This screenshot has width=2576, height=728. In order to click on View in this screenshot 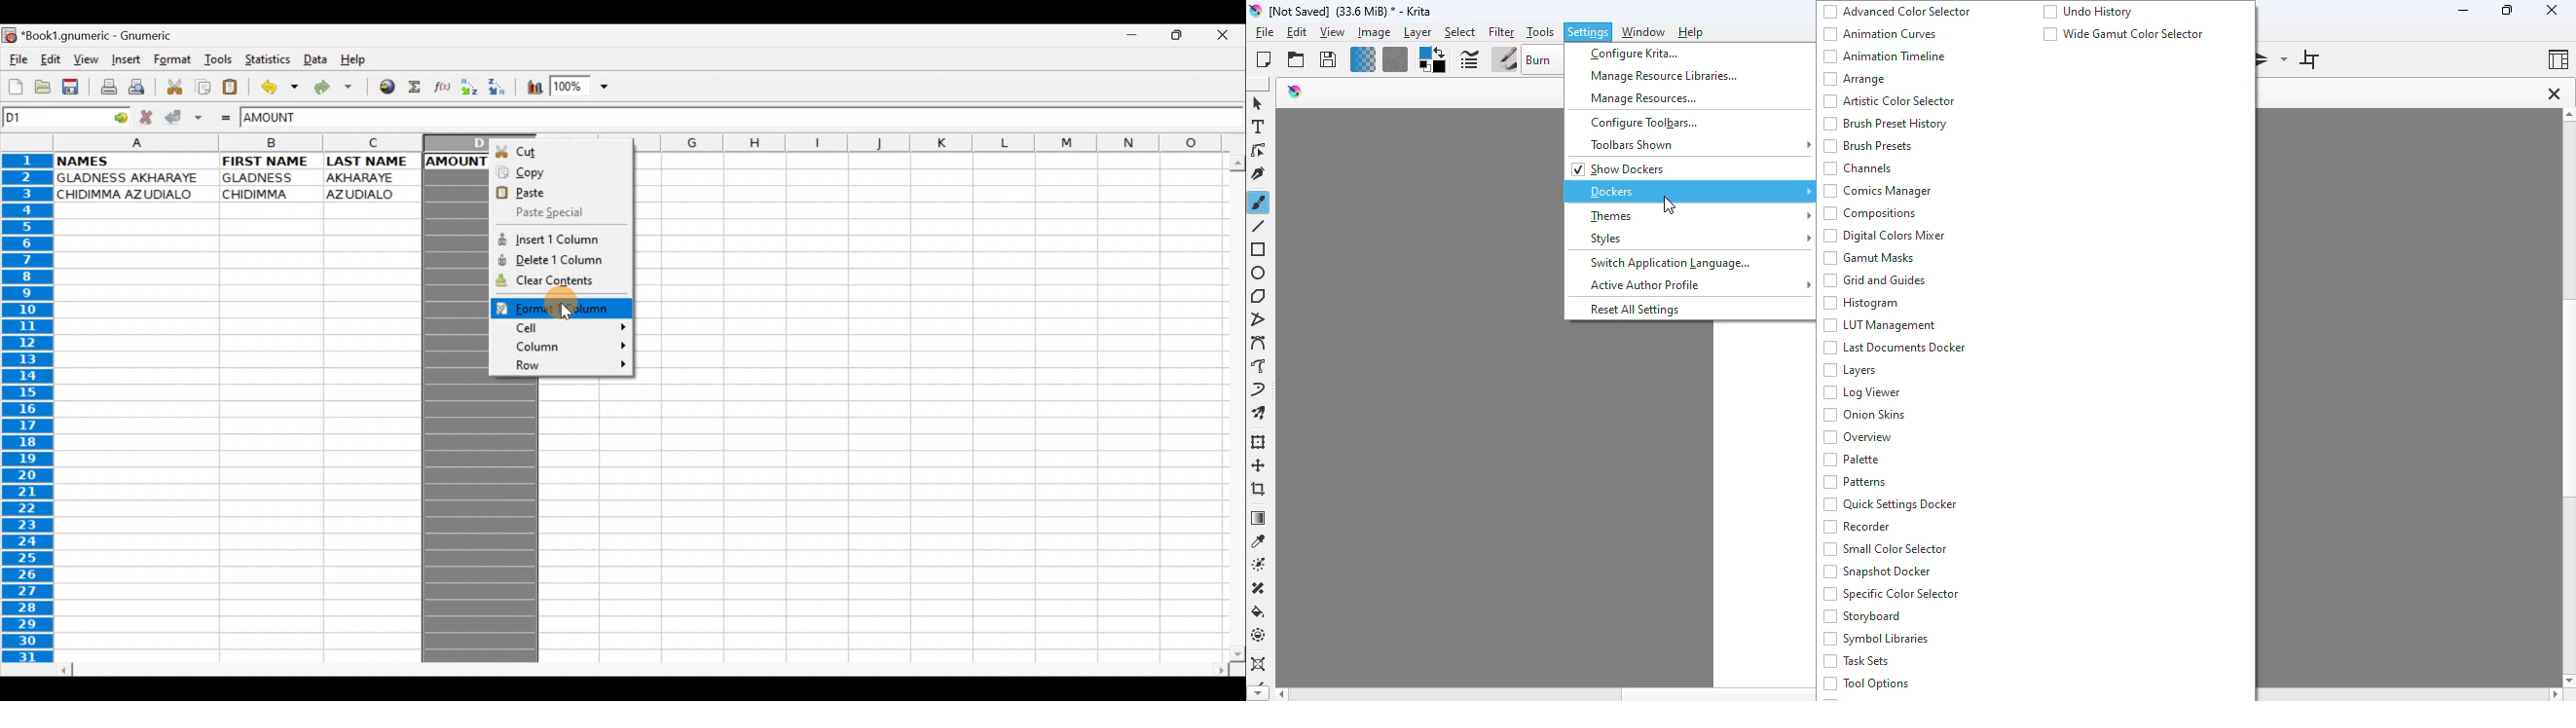, I will do `click(86, 59)`.